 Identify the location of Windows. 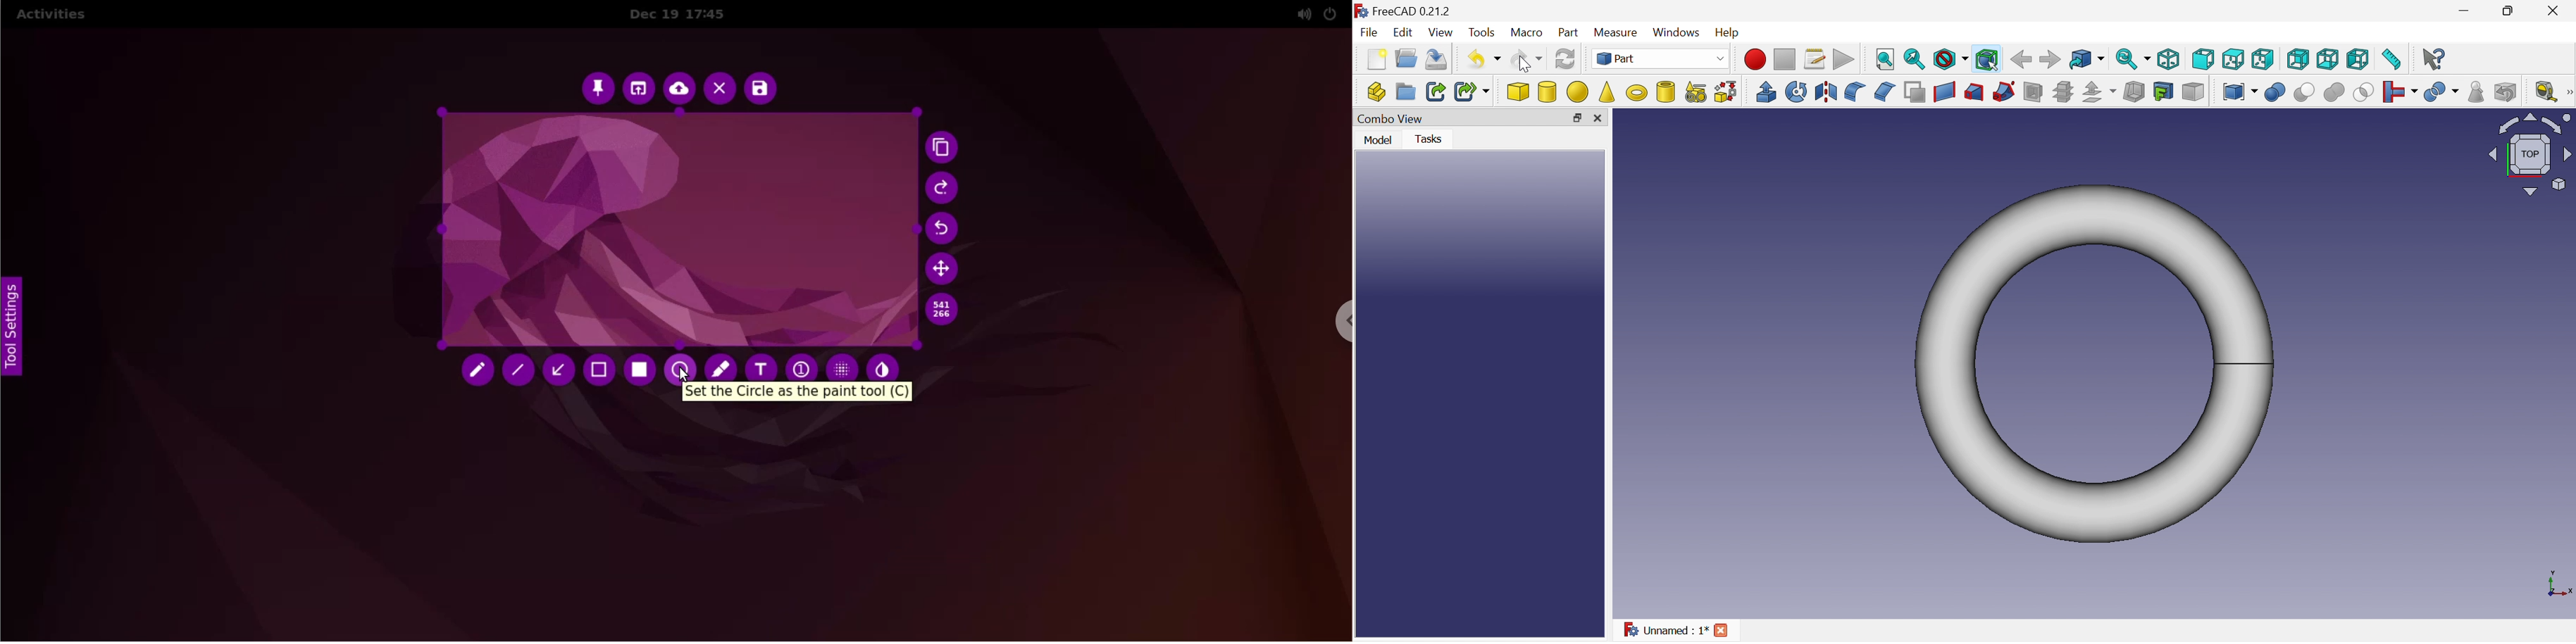
(1677, 34).